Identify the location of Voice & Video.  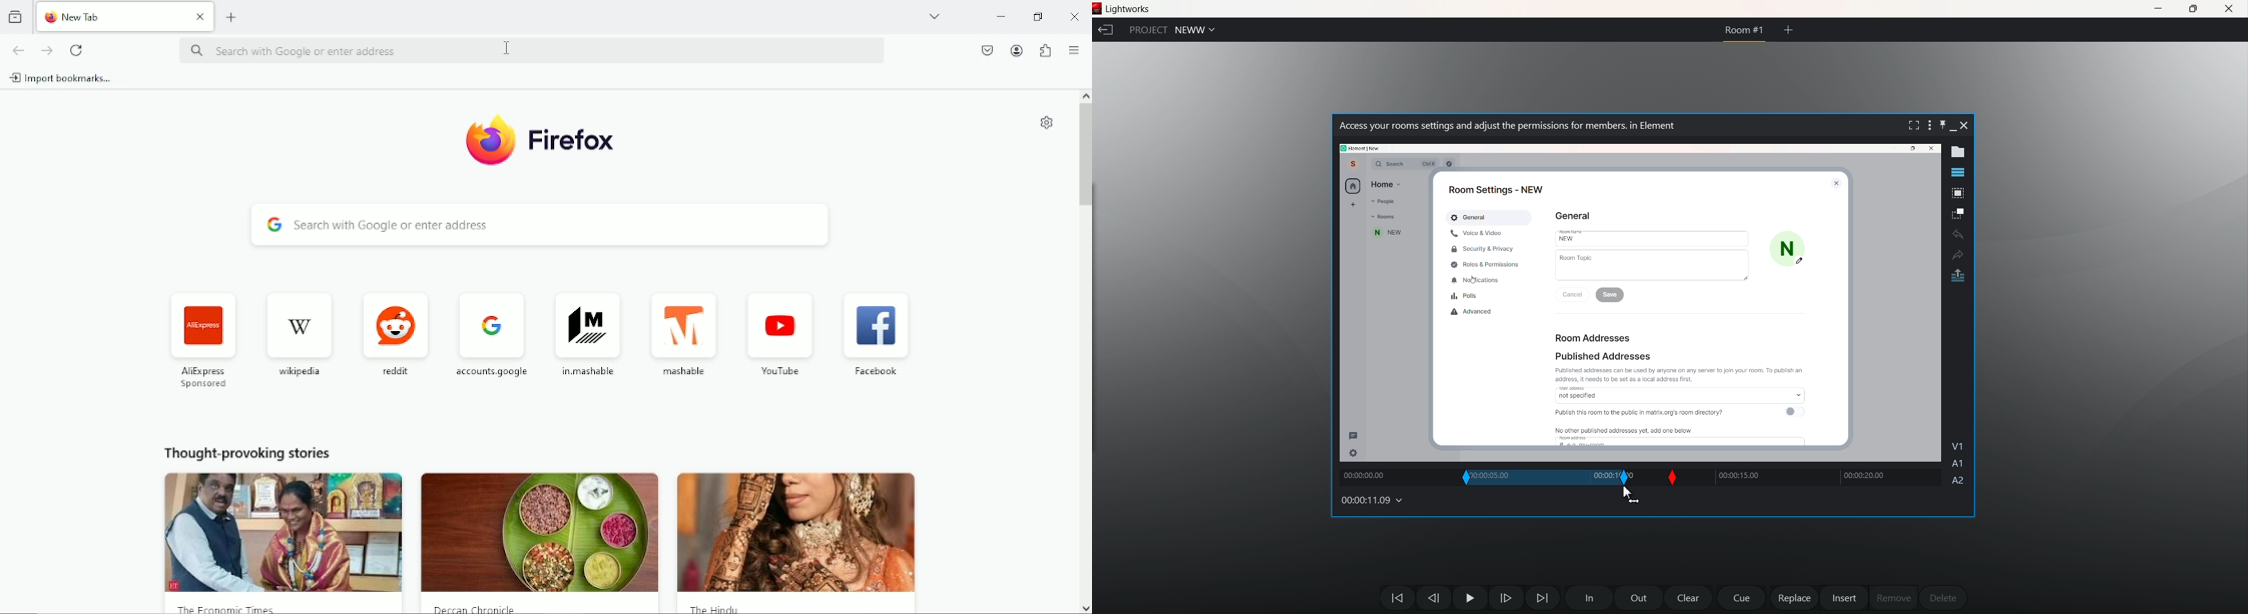
(1477, 232).